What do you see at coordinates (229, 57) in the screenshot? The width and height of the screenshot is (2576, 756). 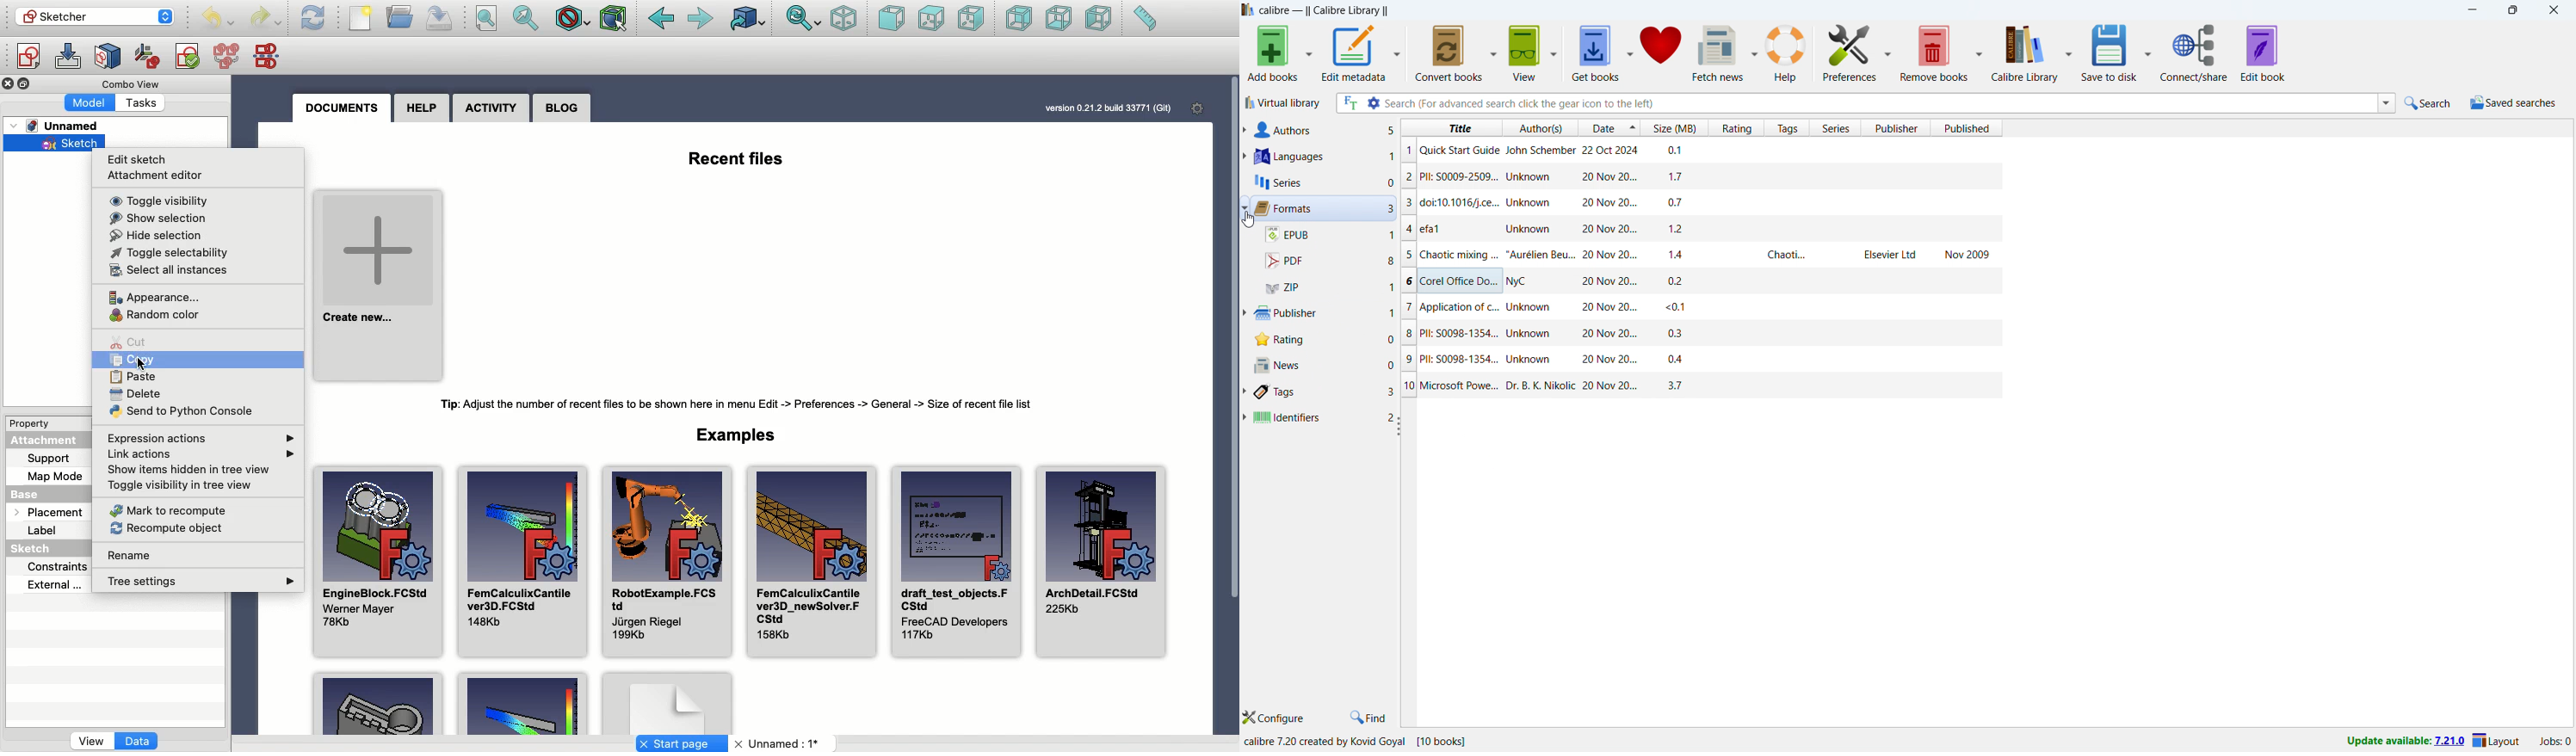 I see `Merge sketches` at bounding box center [229, 57].